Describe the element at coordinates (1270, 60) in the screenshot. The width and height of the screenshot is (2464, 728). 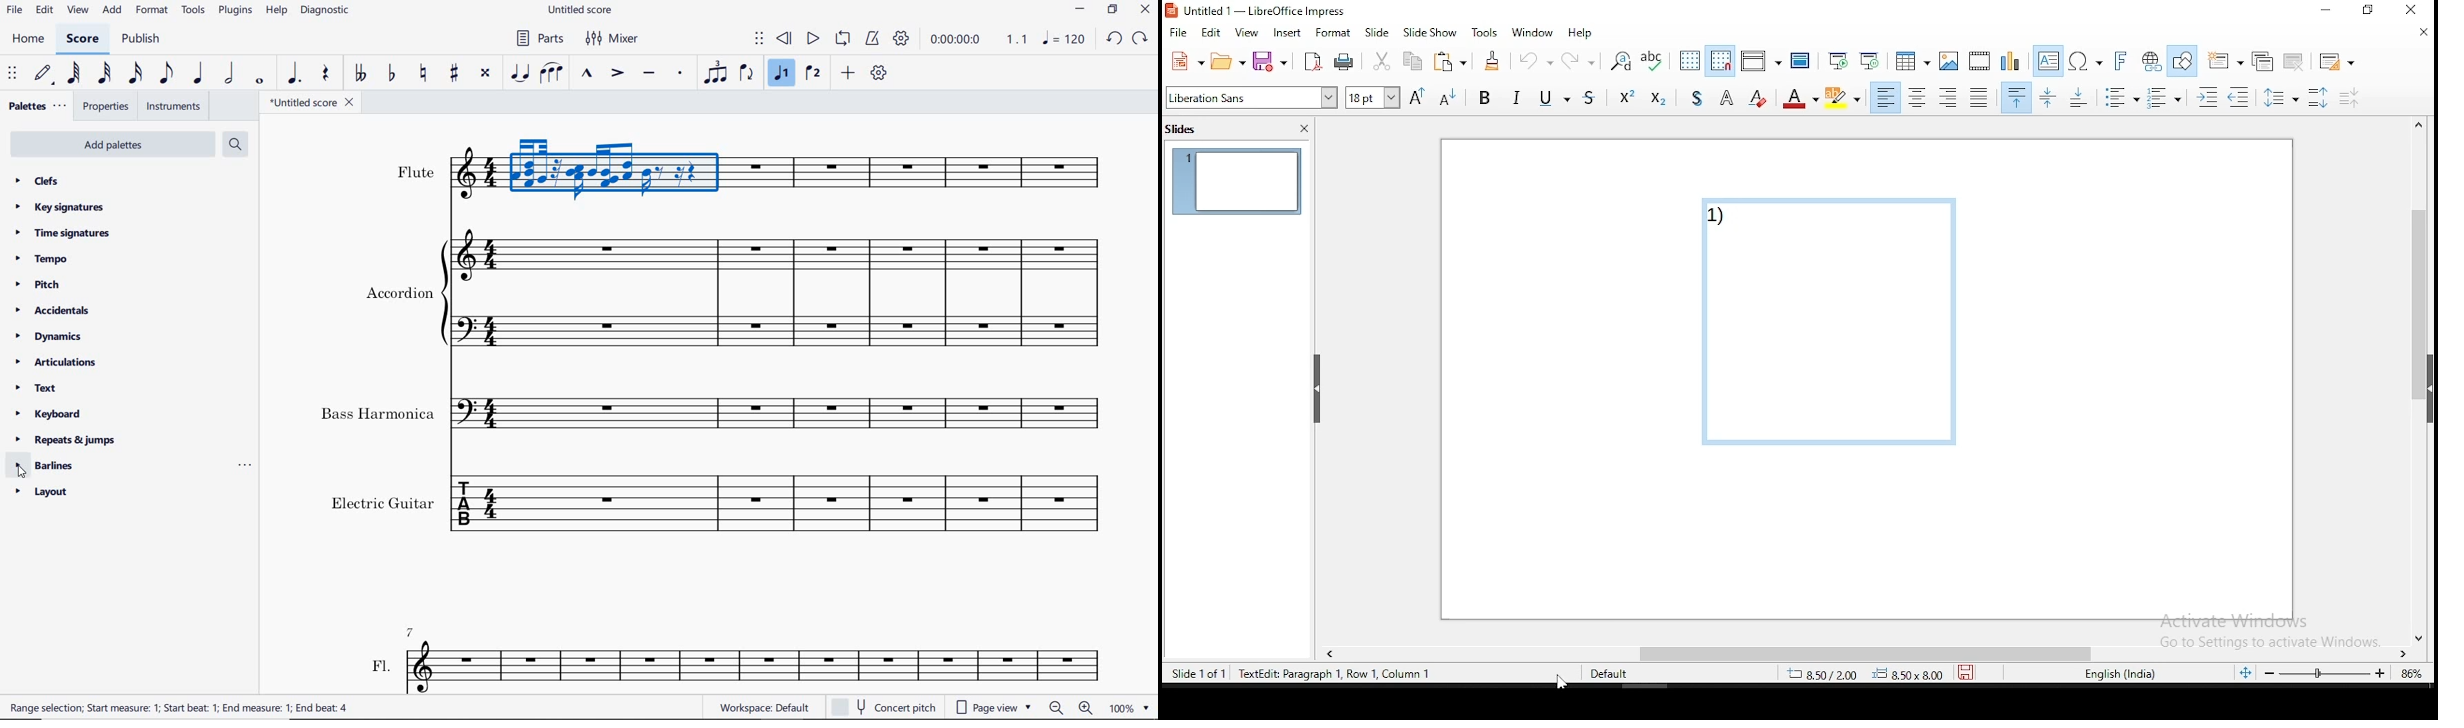
I see `save` at that location.